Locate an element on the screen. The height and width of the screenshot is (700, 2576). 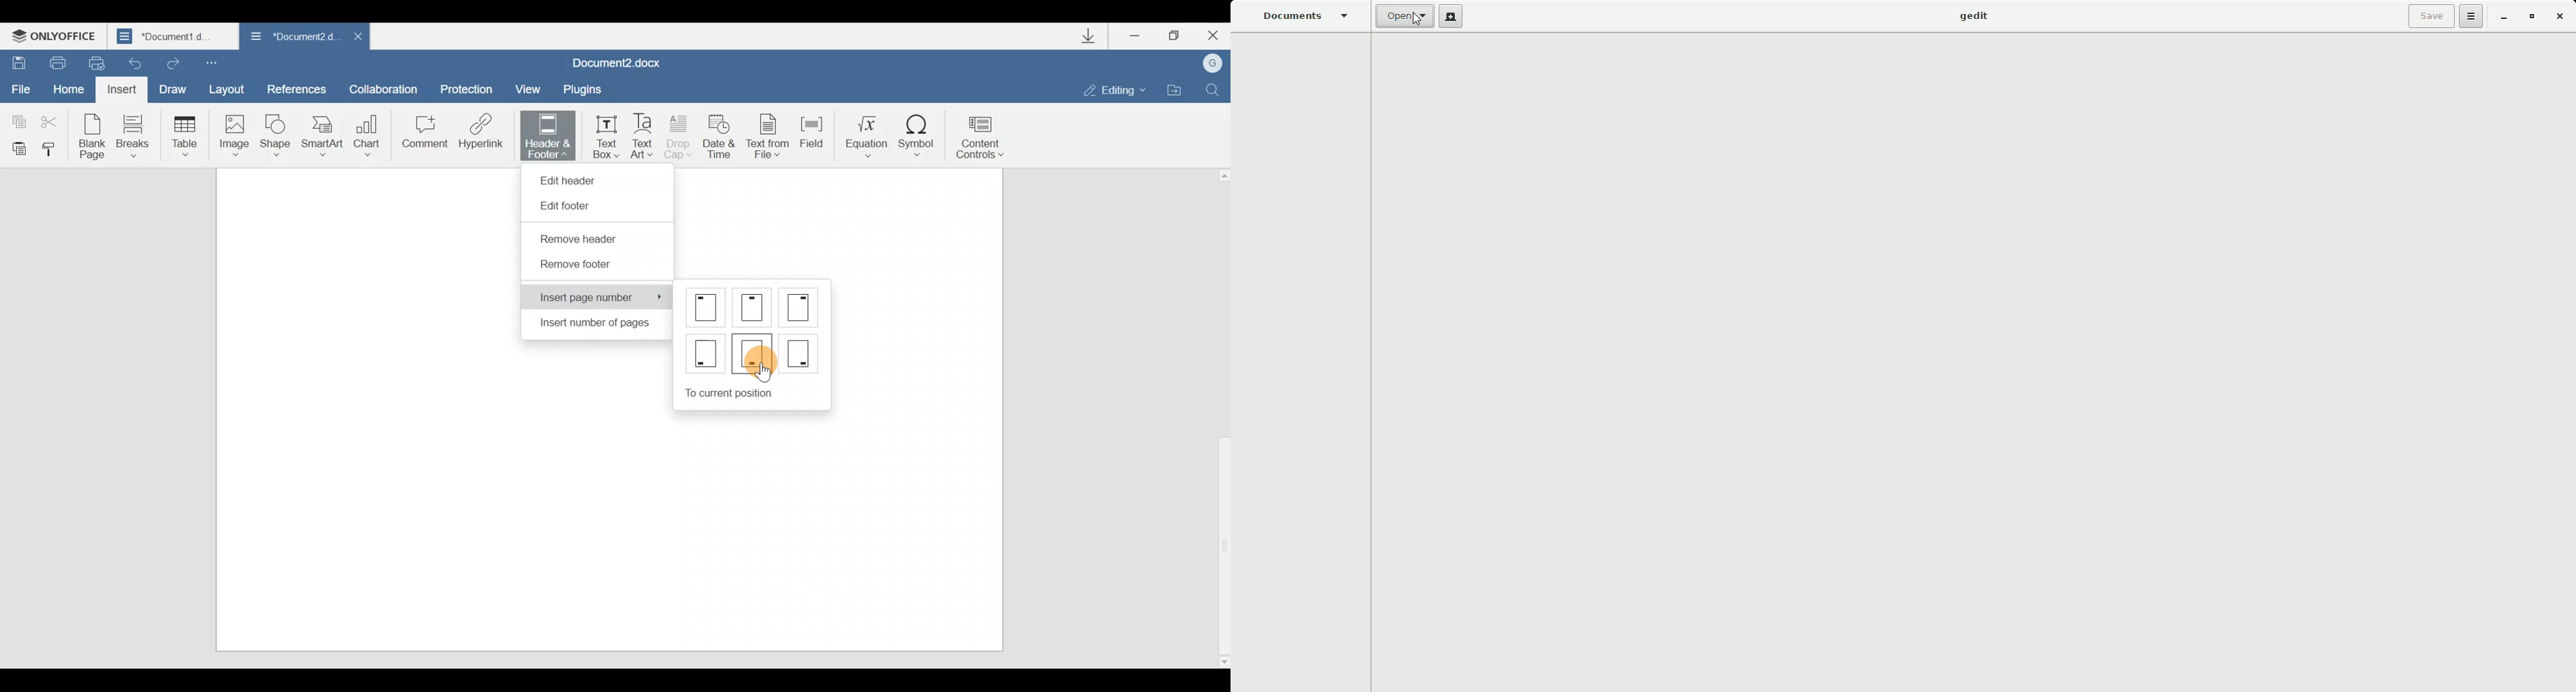
Text Art is located at coordinates (646, 133).